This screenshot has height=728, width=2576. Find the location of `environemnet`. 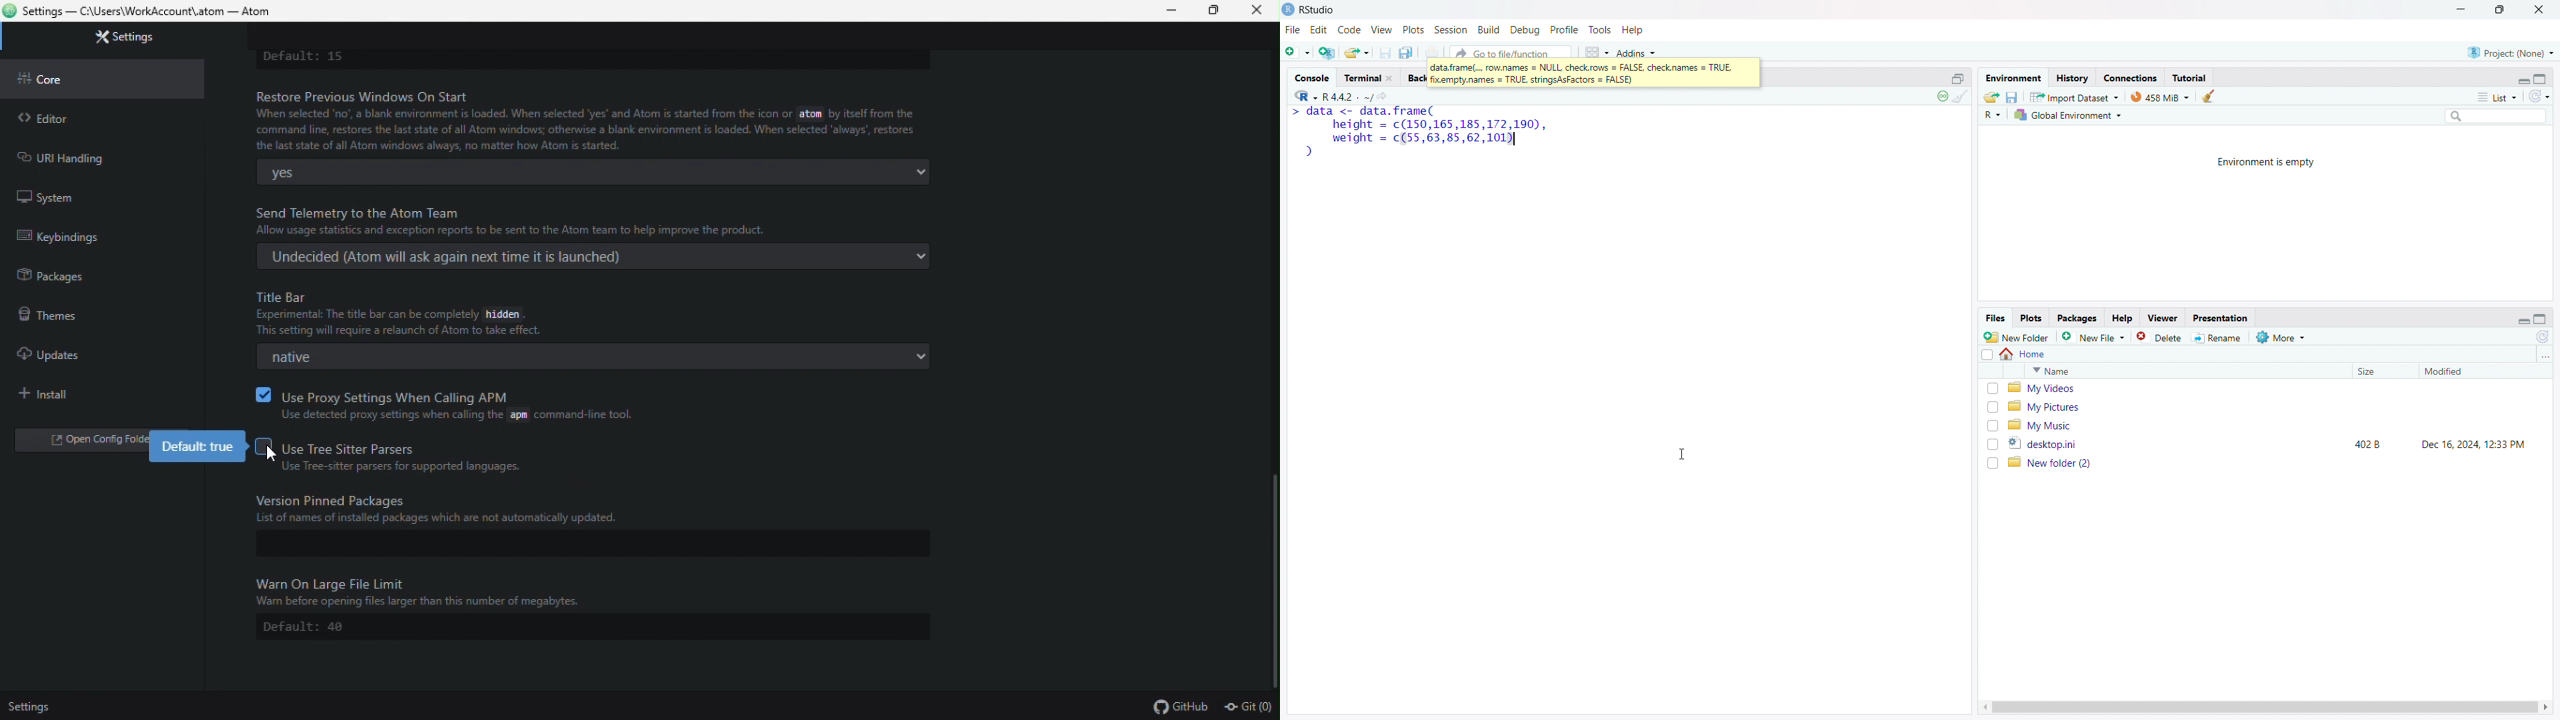

environemnet is located at coordinates (2012, 76).